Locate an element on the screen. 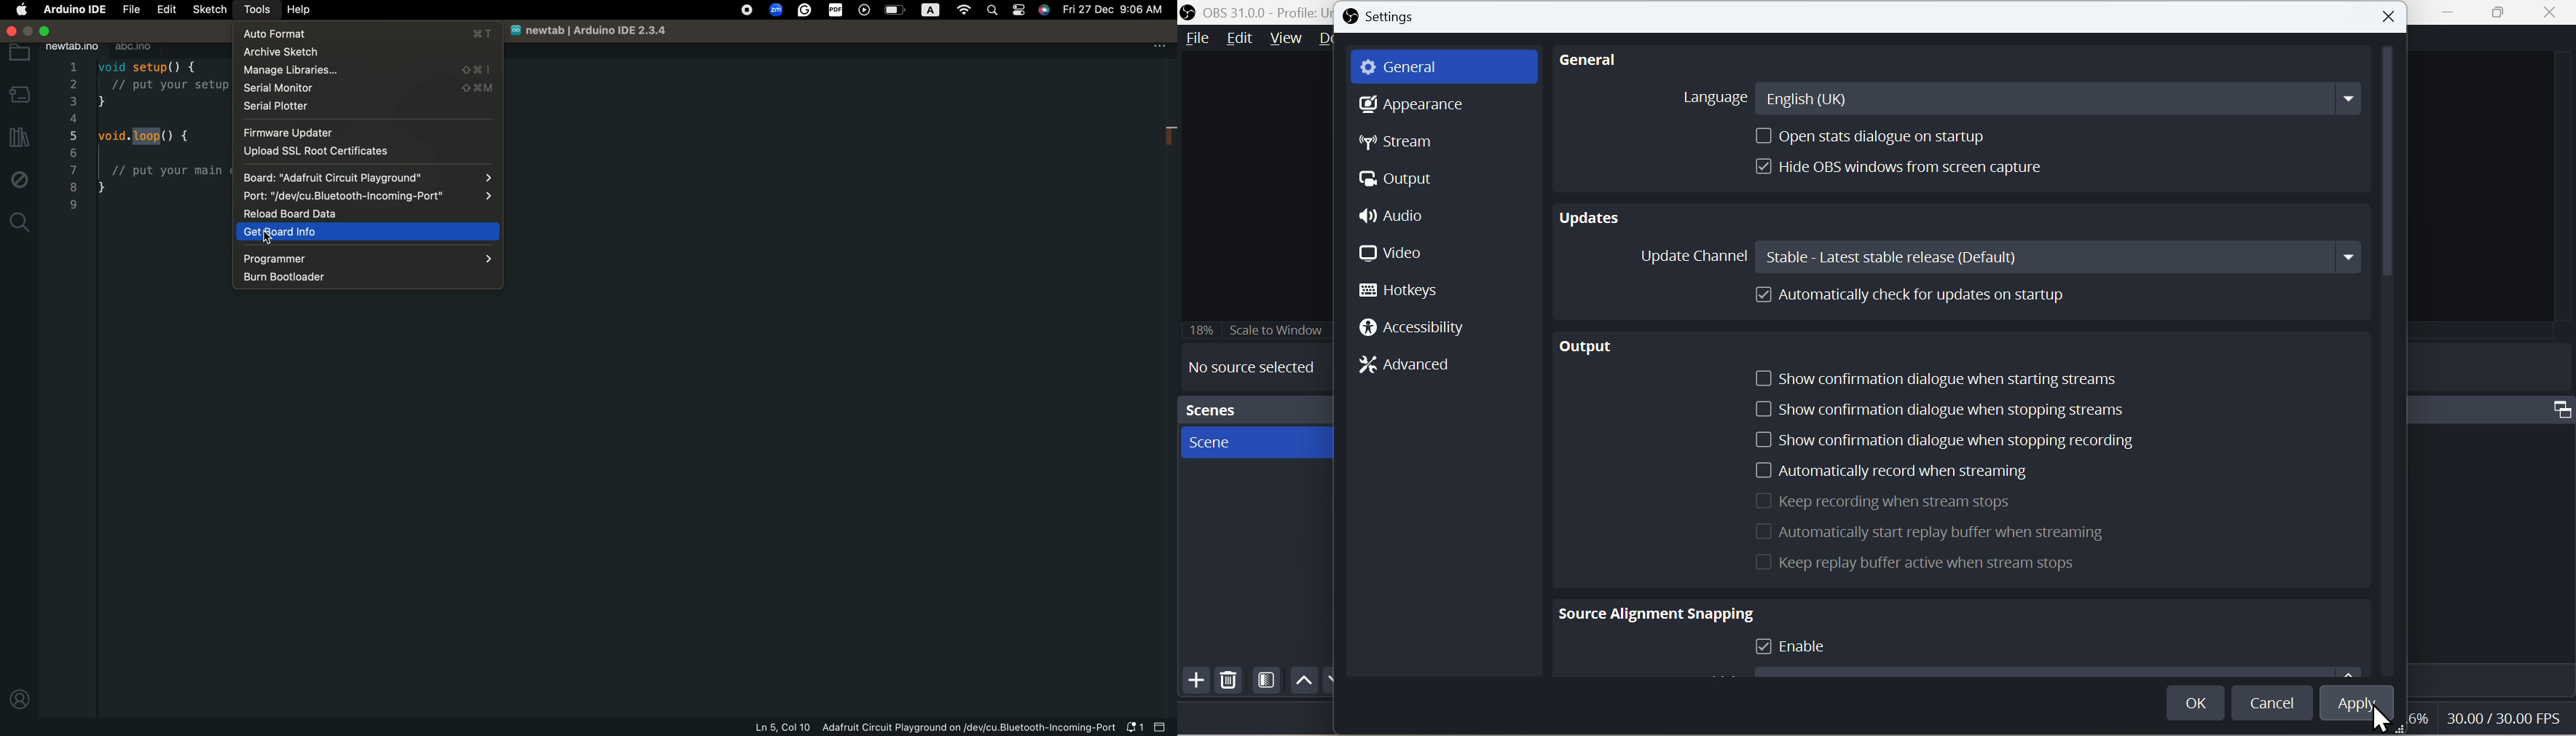 Image resolution: width=2576 pixels, height=756 pixels. close is located at coordinates (2387, 15).